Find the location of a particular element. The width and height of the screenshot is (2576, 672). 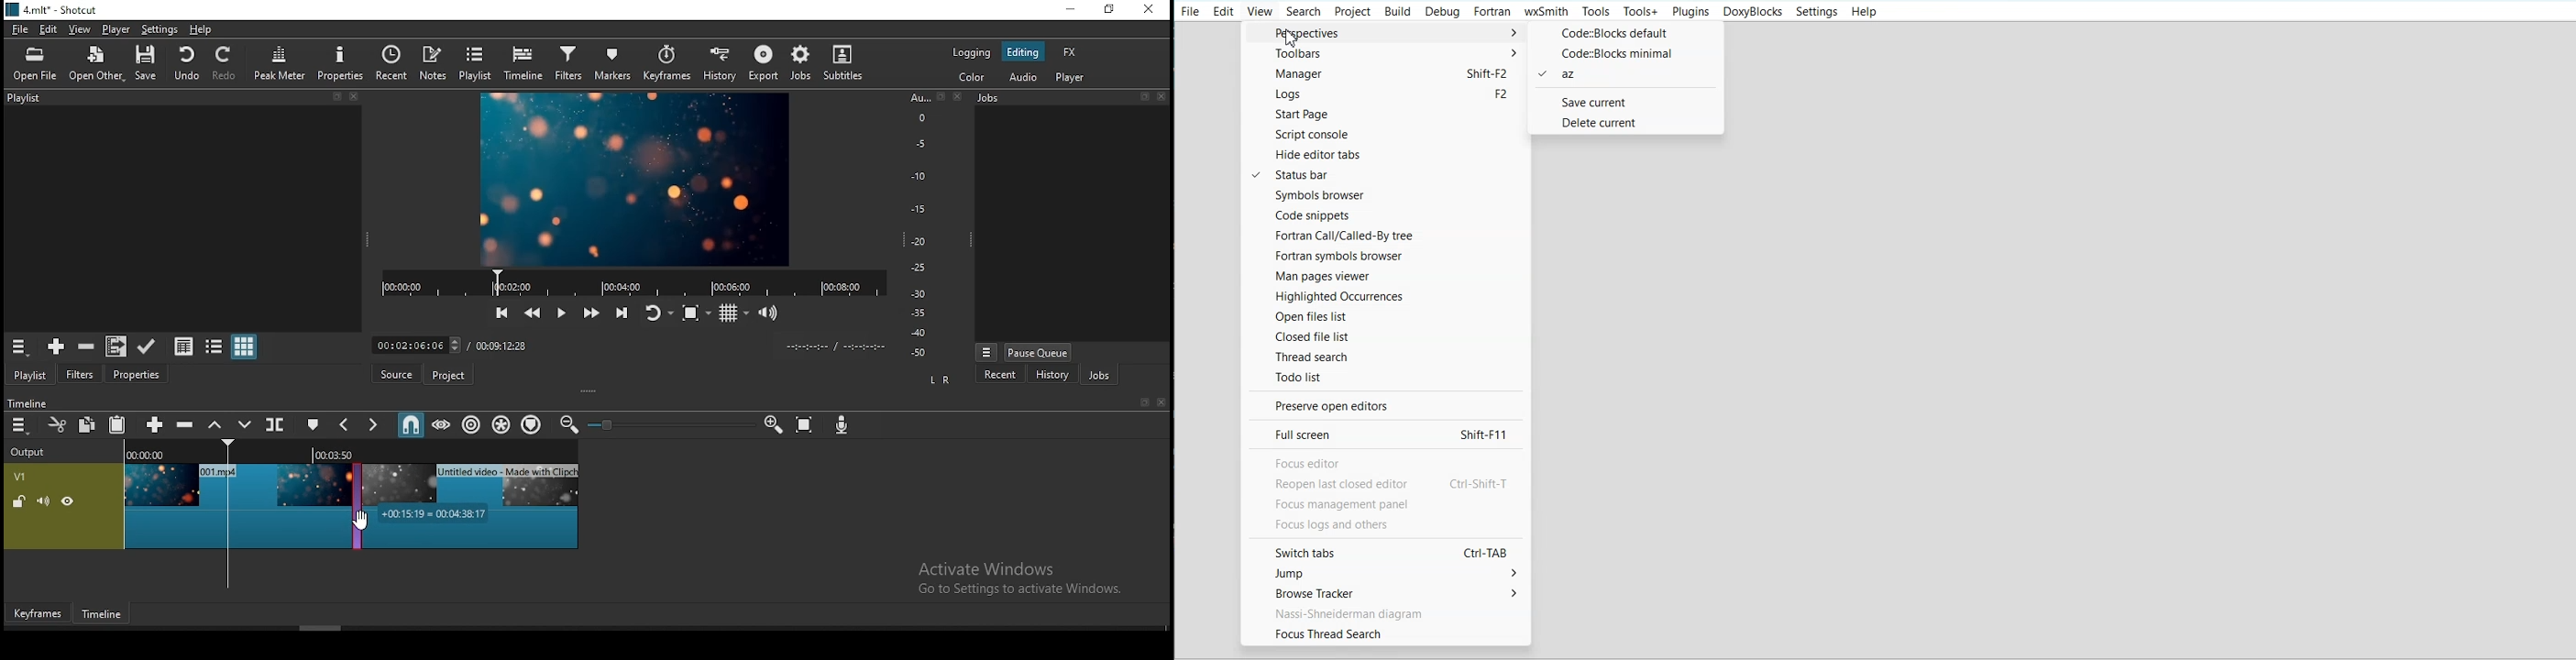

playlist is located at coordinates (30, 373).